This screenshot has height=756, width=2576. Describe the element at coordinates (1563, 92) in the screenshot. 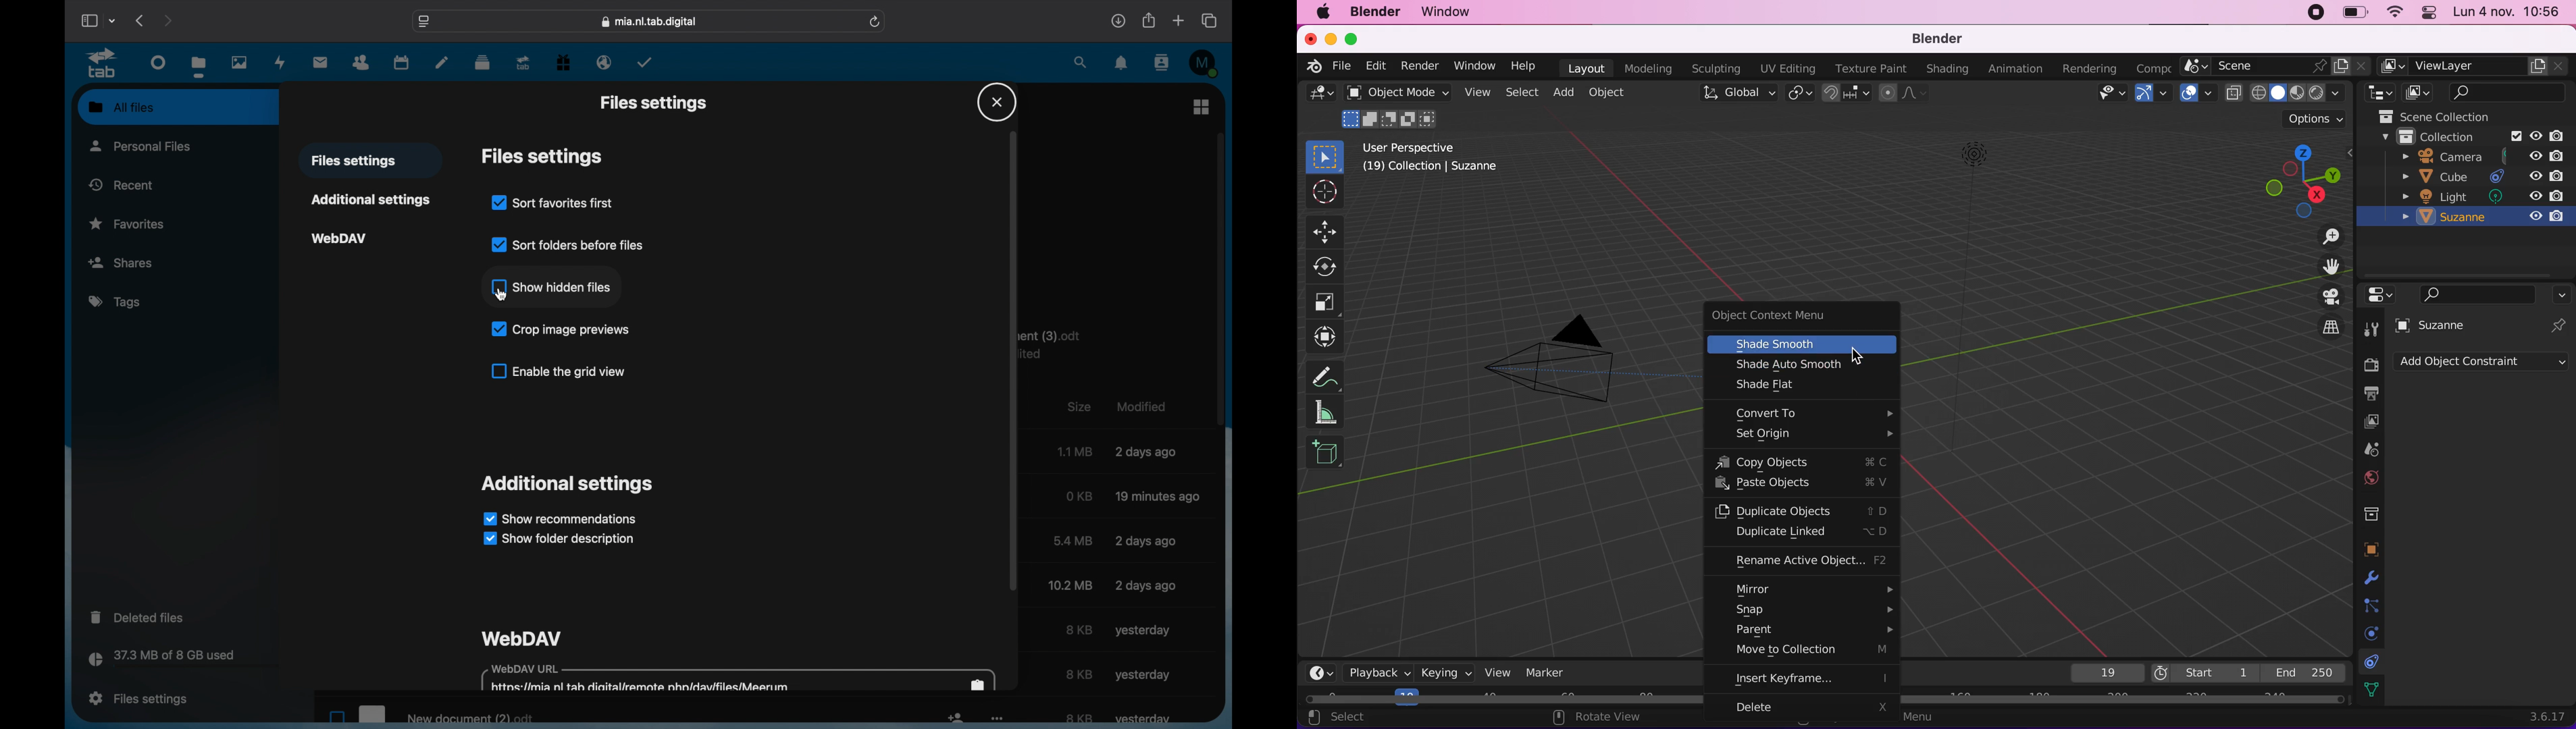

I see `add` at that location.